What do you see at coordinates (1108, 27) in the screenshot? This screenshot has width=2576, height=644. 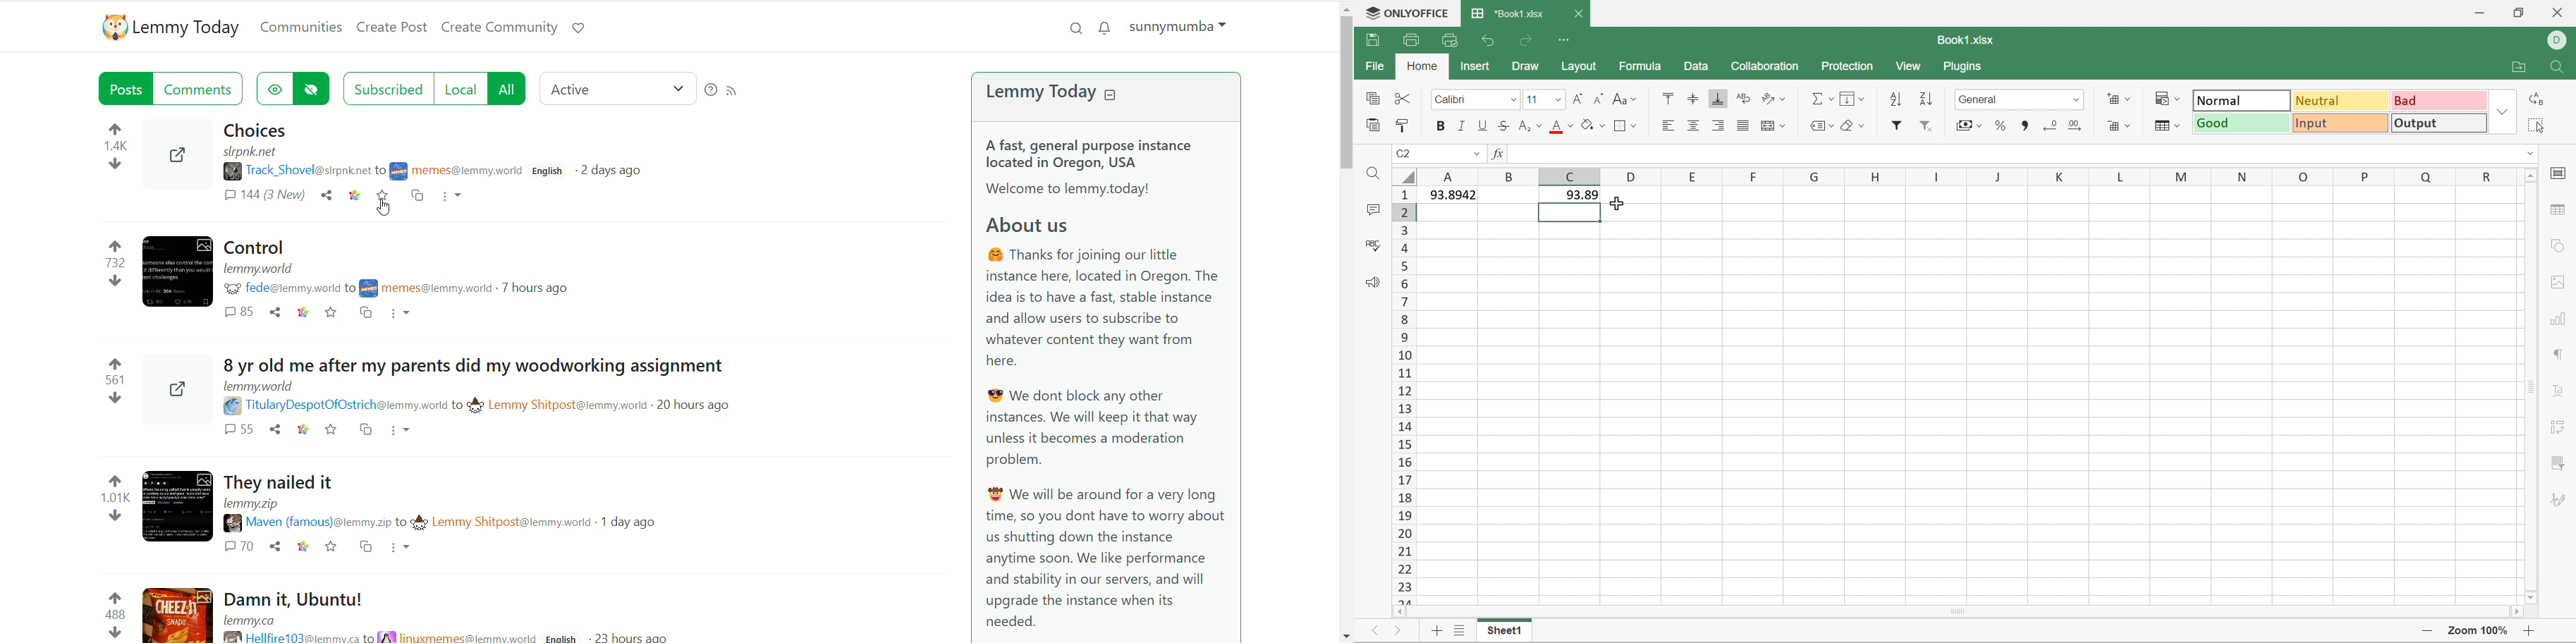 I see `notification` at bounding box center [1108, 27].